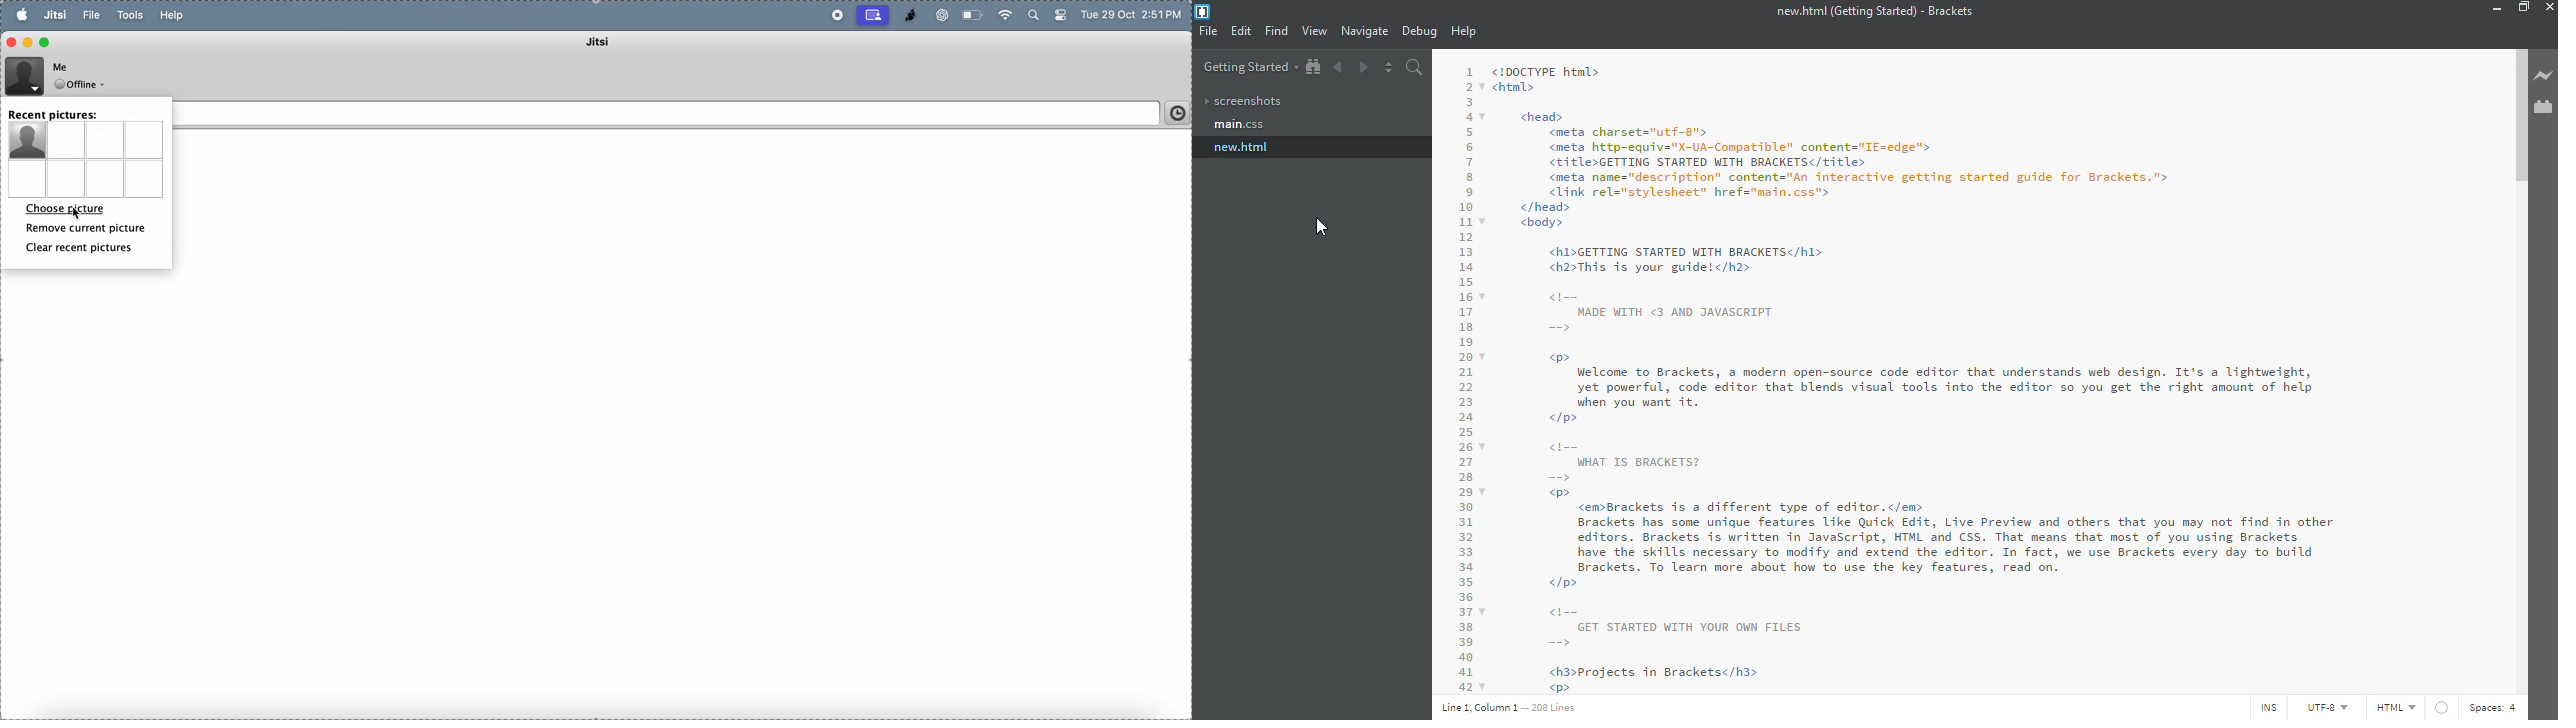 Image resolution: width=2576 pixels, height=728 pixels. What do you see at coordinates (22, 14) in the screenshot?
I see `apple menu` at bounding box center [22, 14].